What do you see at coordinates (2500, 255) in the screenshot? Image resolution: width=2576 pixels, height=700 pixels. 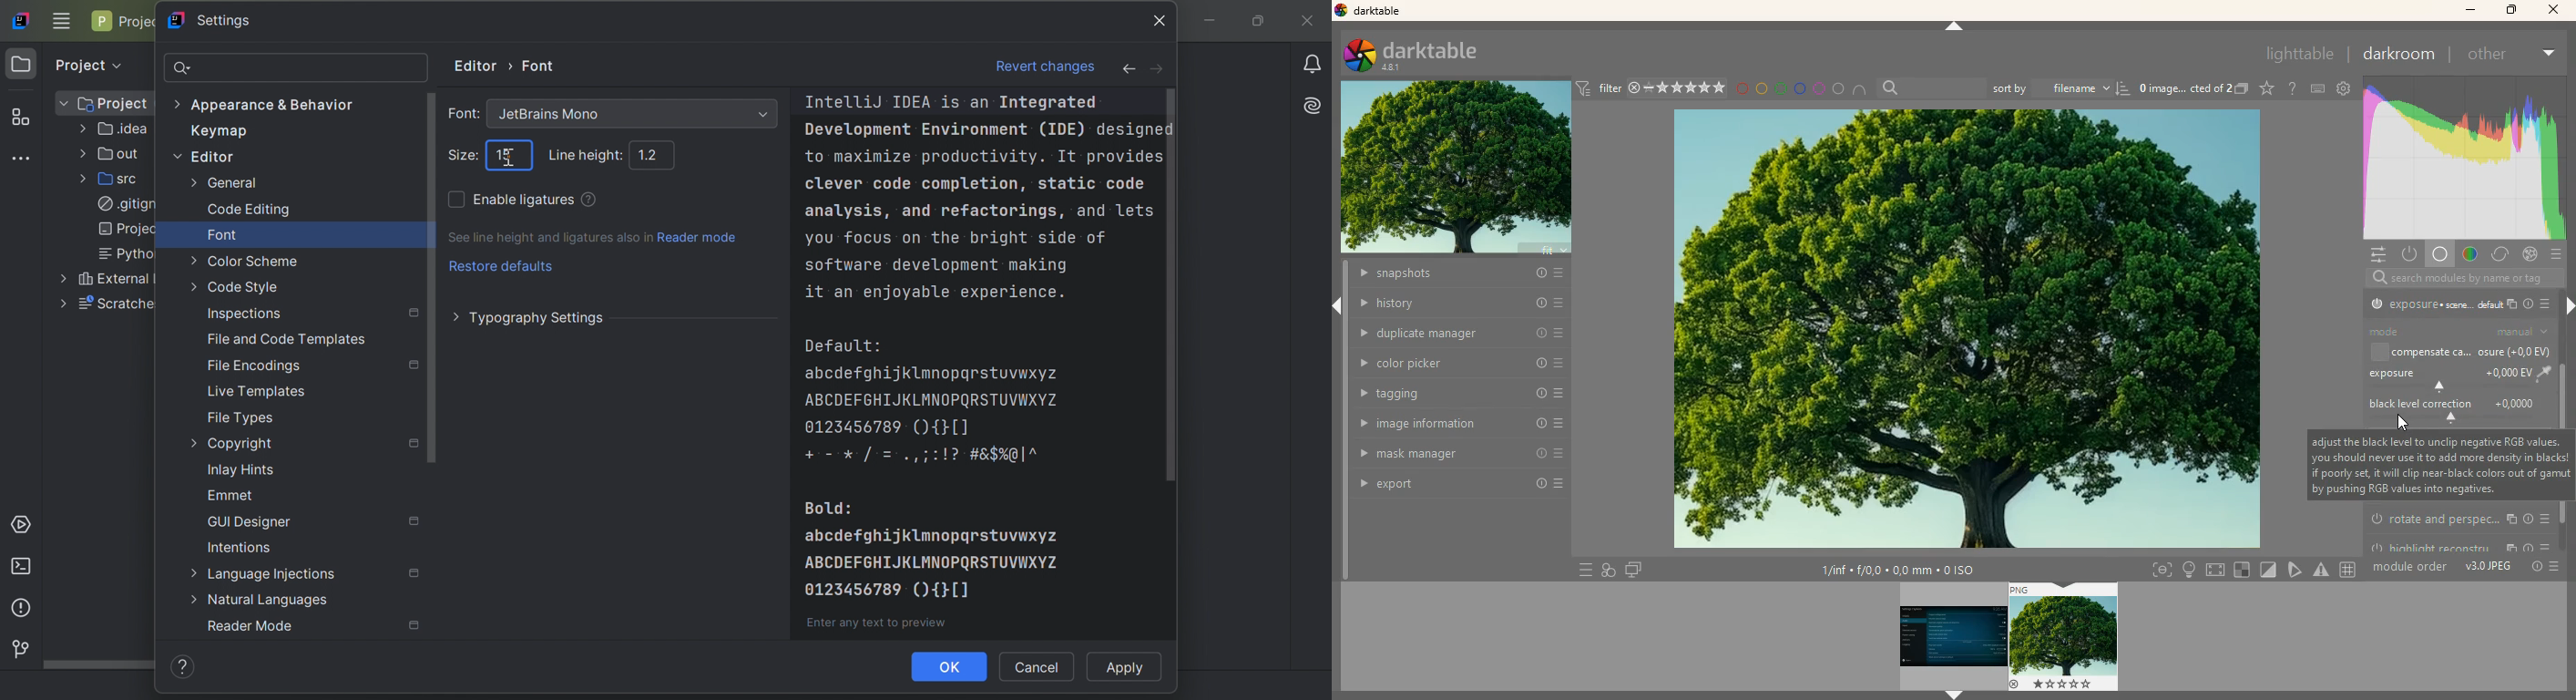 I see `change` at bounding box center [2500, 255].